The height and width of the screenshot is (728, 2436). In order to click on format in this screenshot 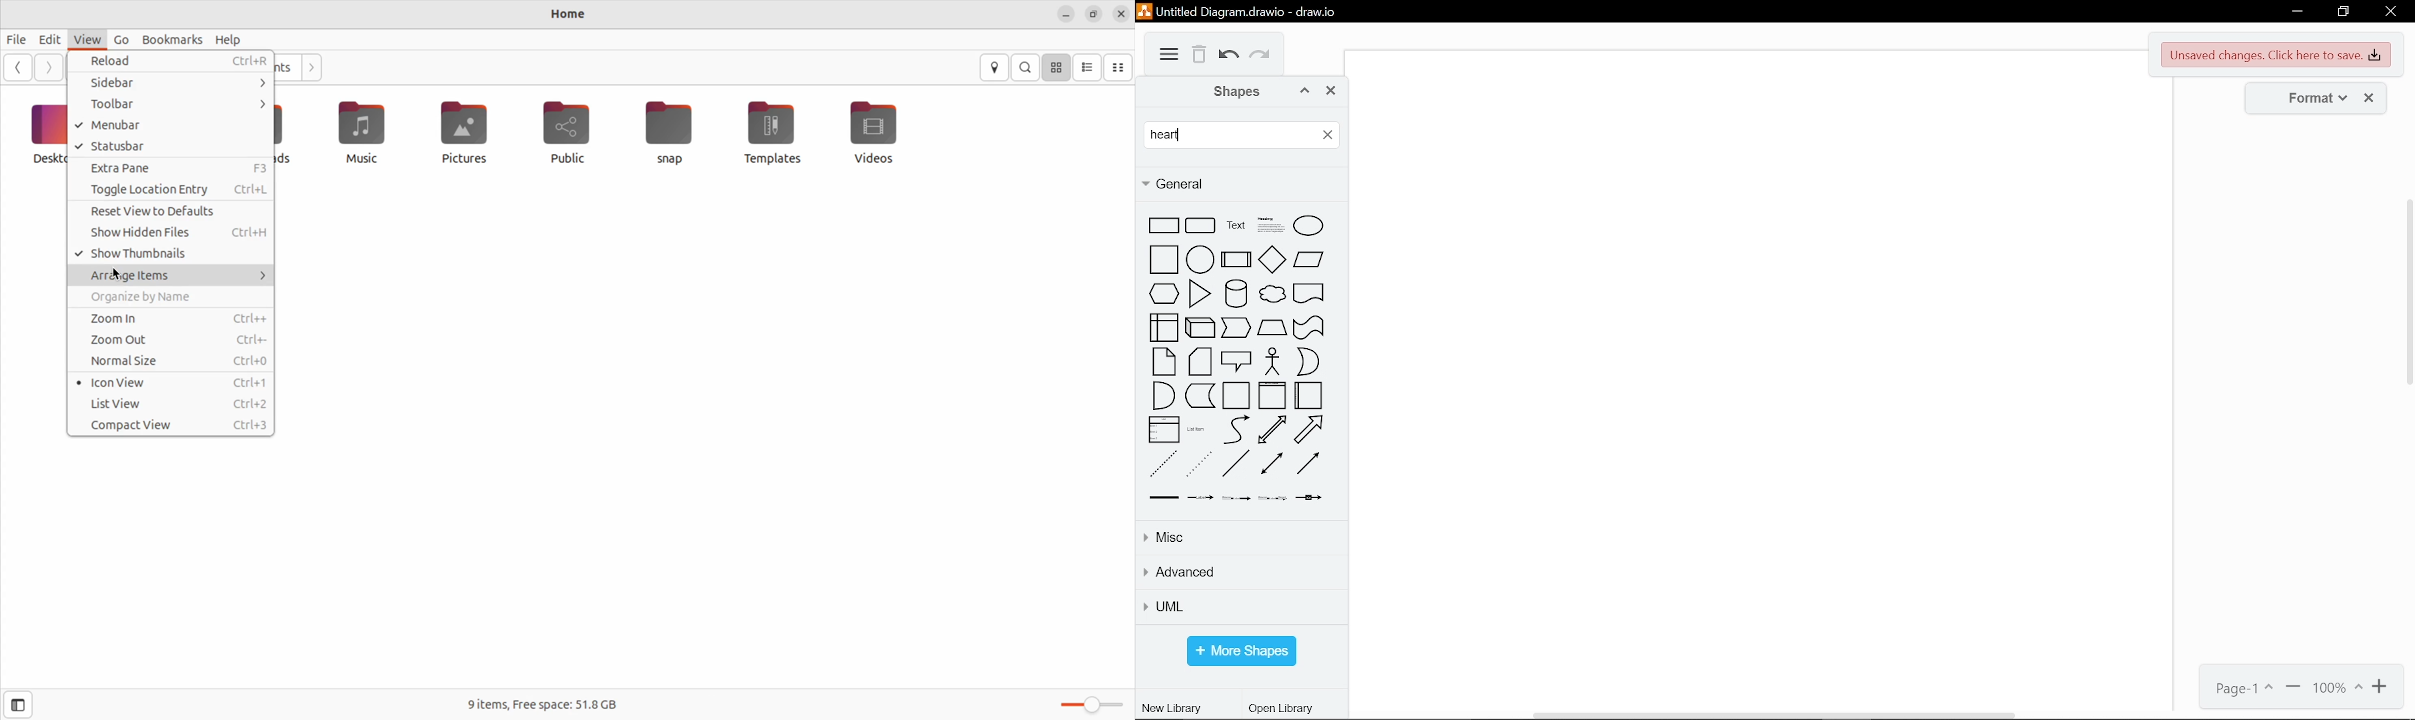, I will do `click(2310, 97)`.